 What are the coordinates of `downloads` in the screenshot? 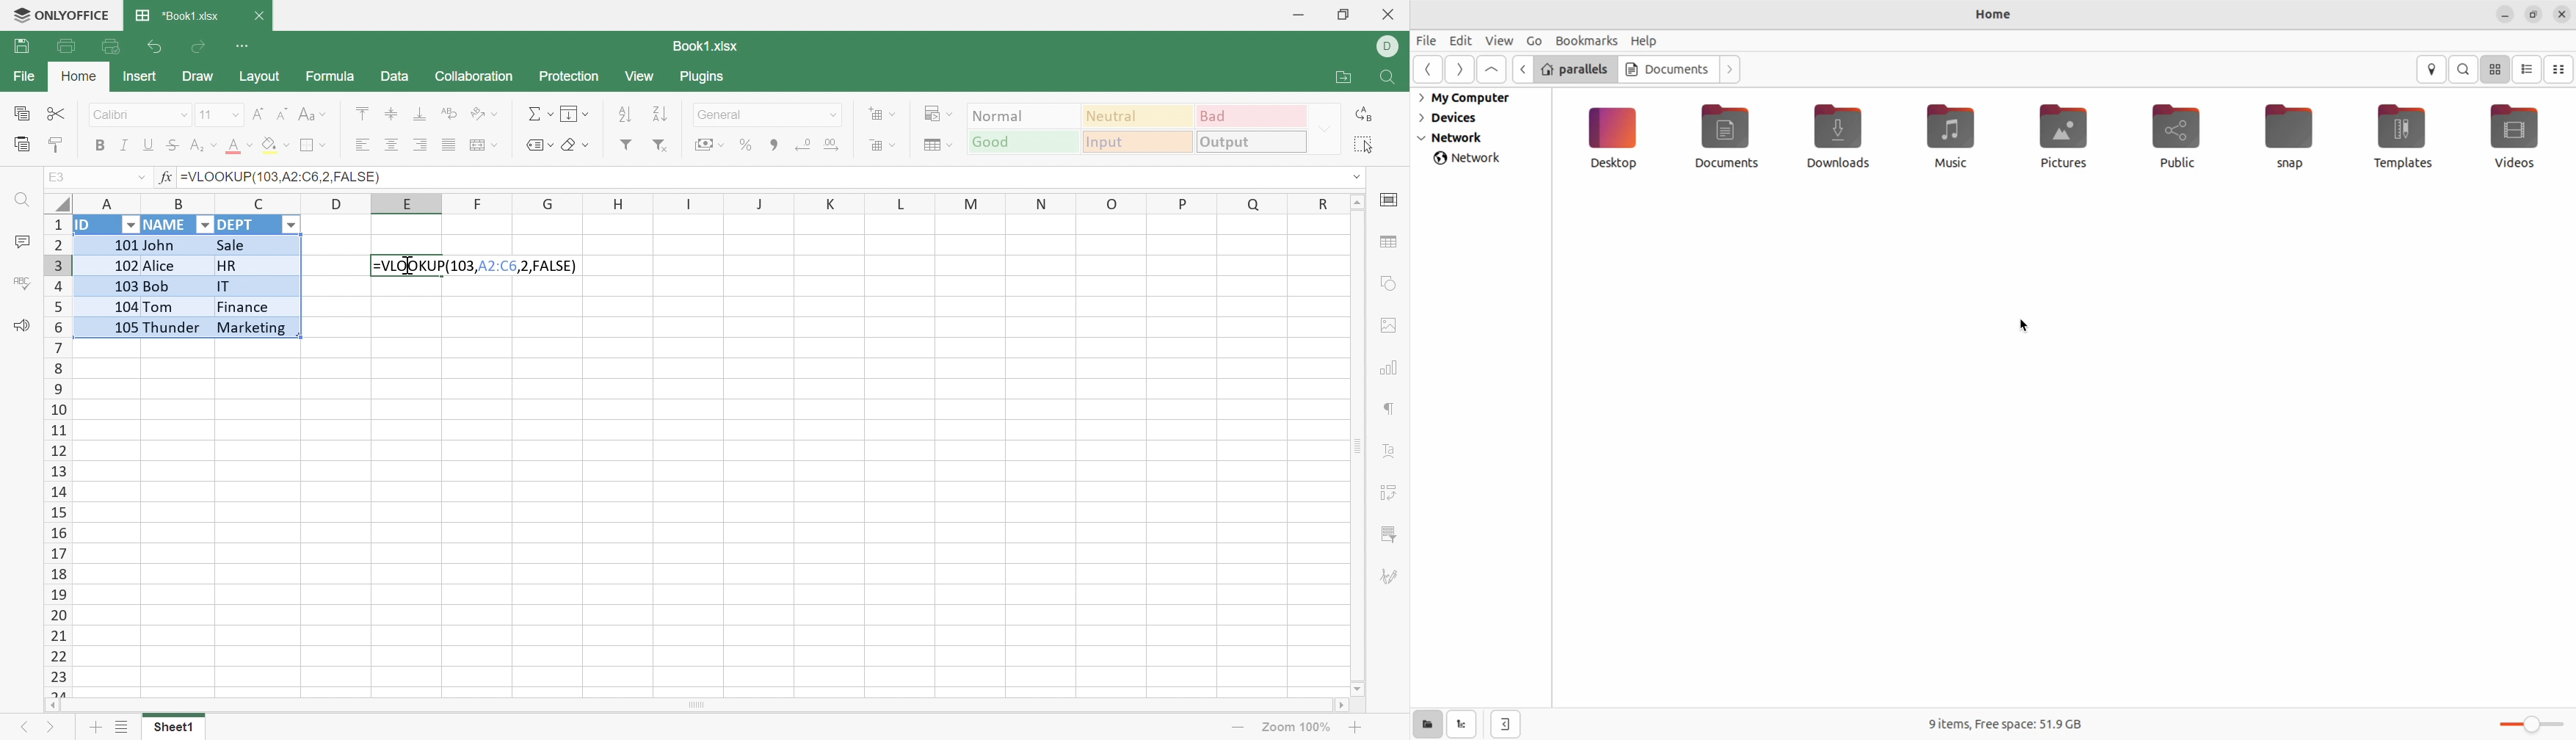 It's located at (1844, 136).